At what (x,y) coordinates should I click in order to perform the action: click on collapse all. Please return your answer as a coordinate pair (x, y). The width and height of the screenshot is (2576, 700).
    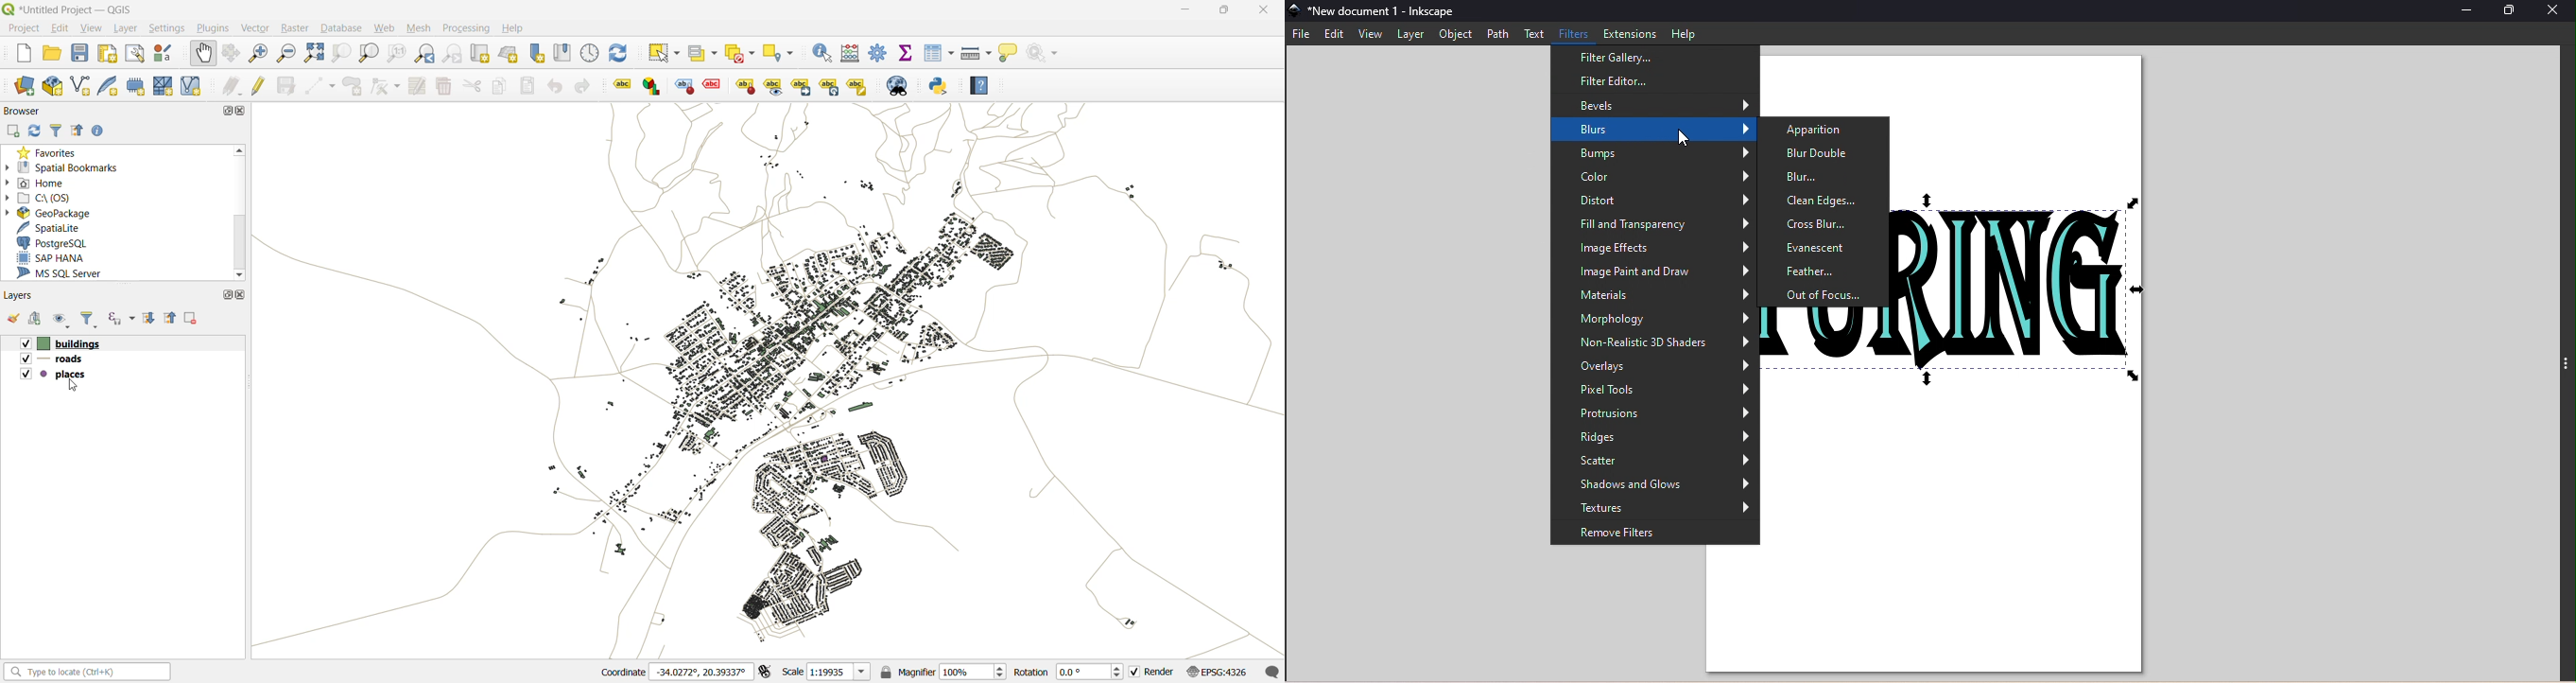
    Looking at the image, I should click on (76, 131).